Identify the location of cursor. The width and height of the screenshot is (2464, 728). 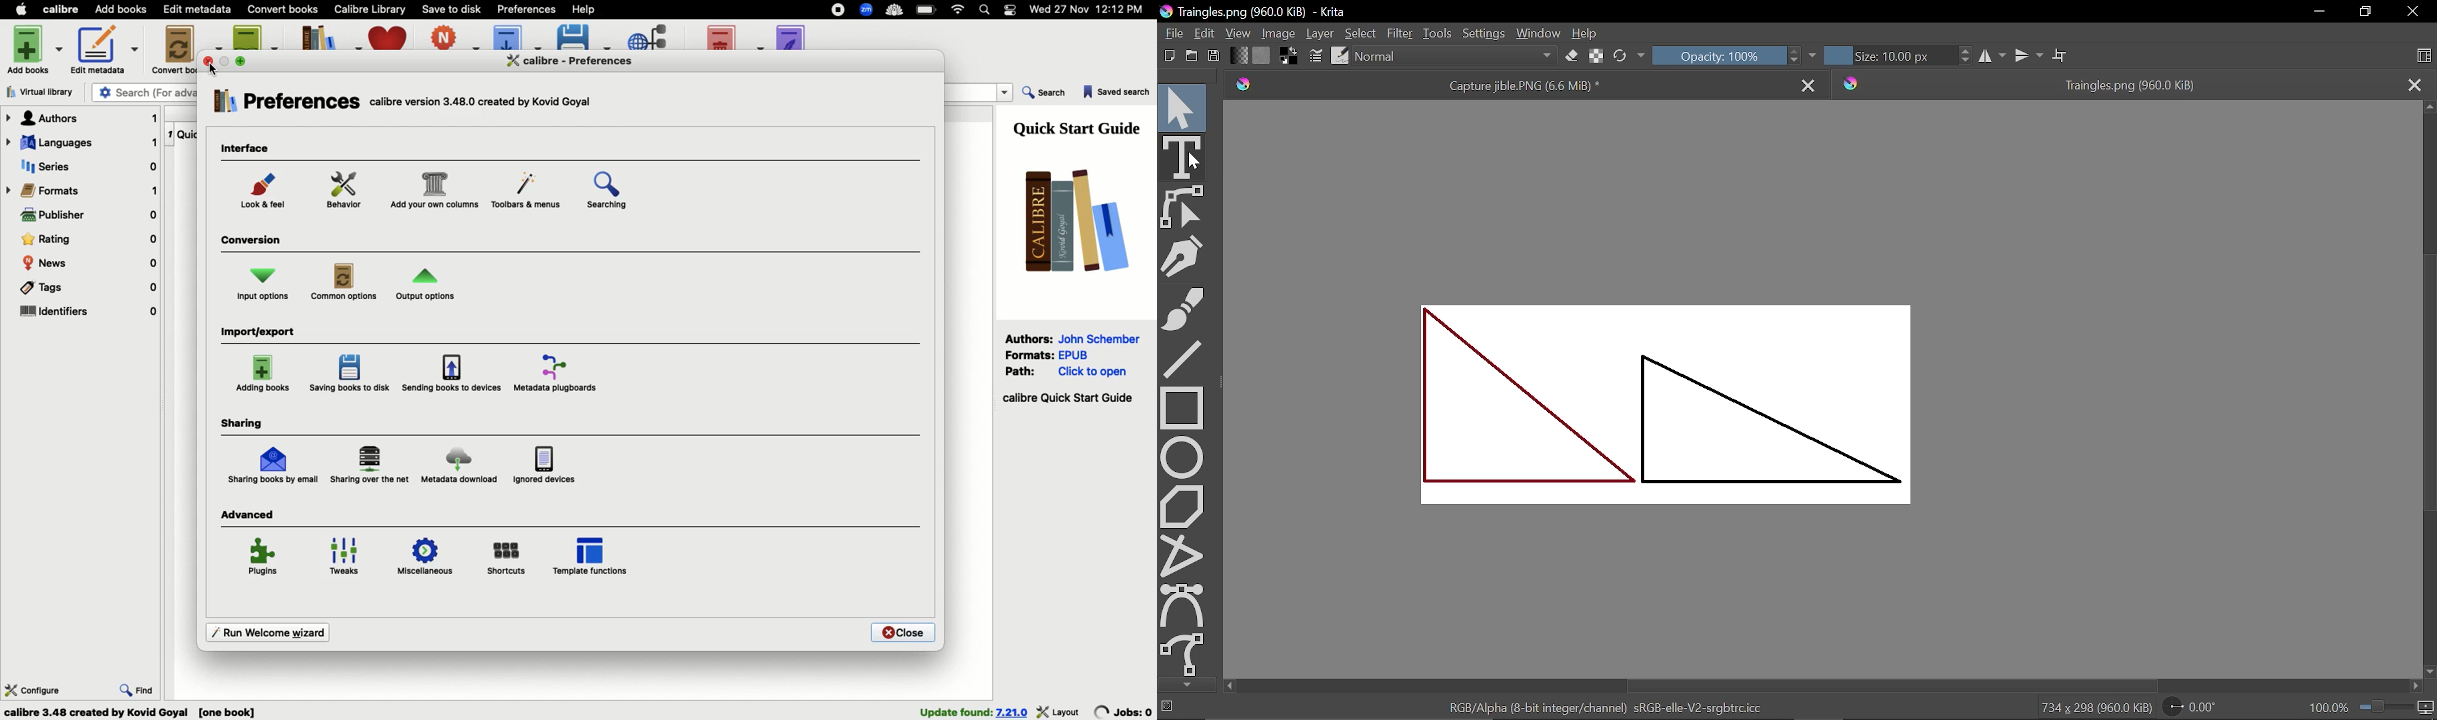
(215, 71).